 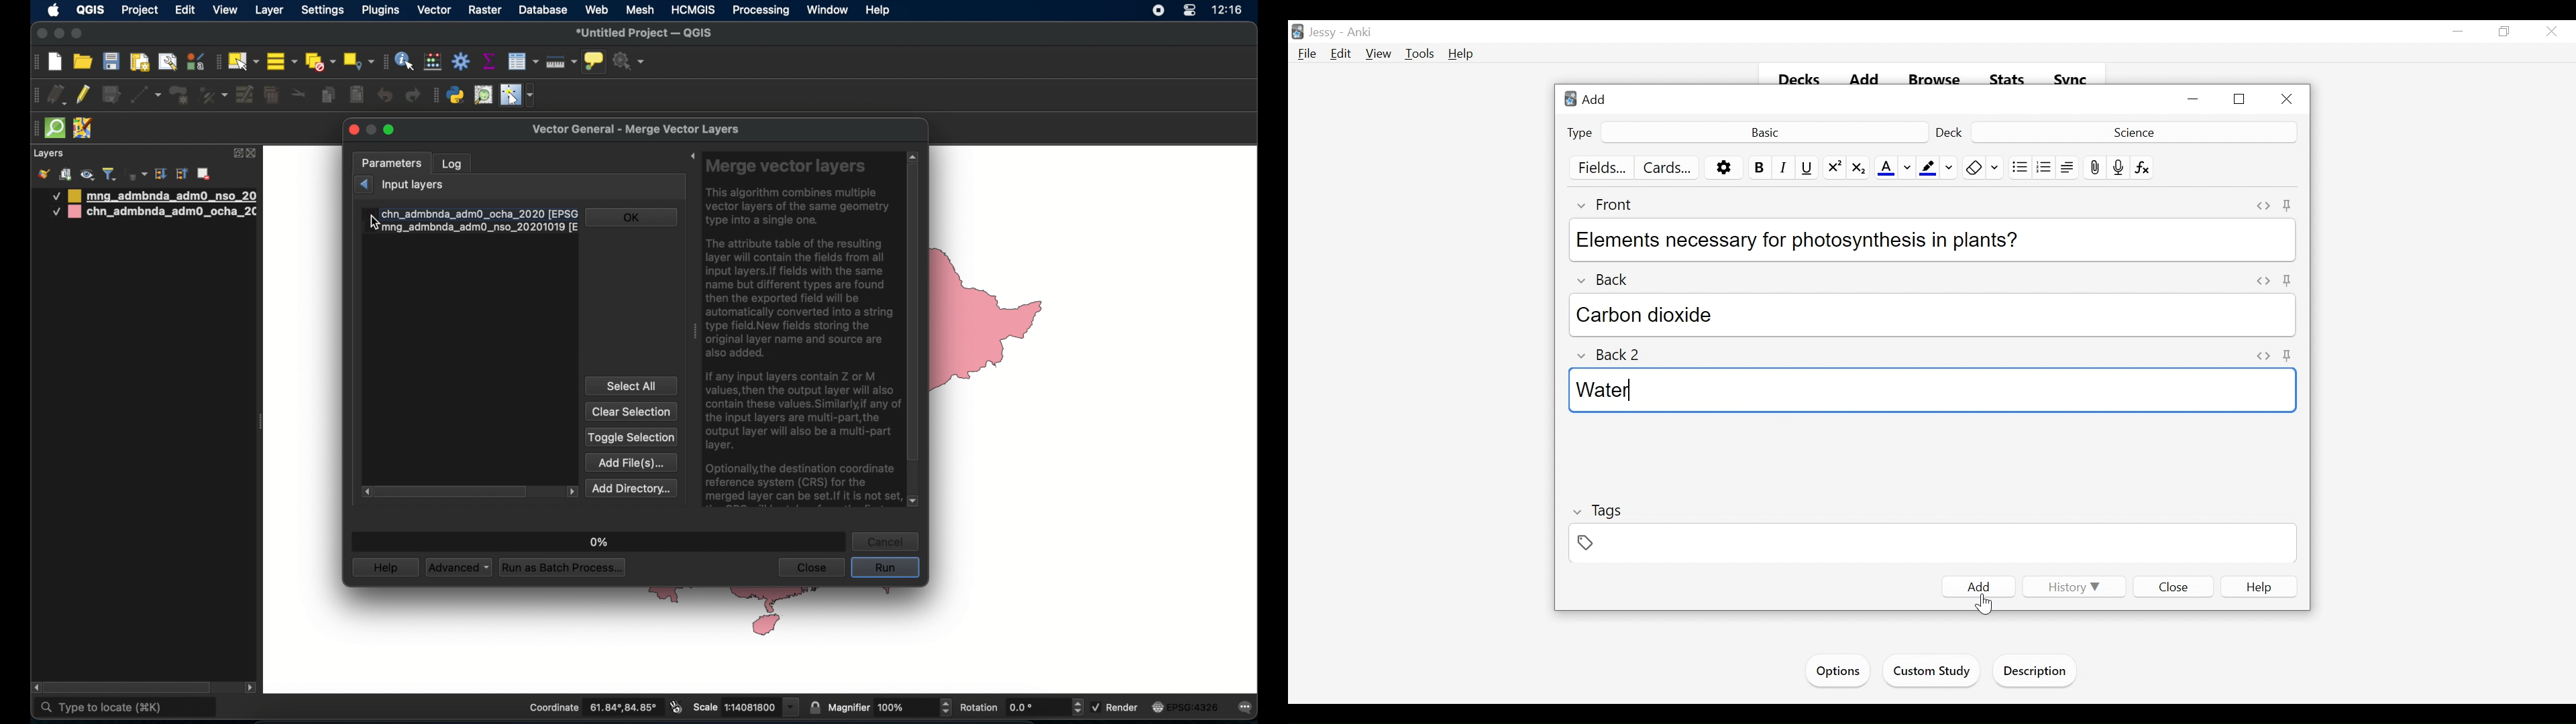 I want to click on view, so click(x=225, y=11).